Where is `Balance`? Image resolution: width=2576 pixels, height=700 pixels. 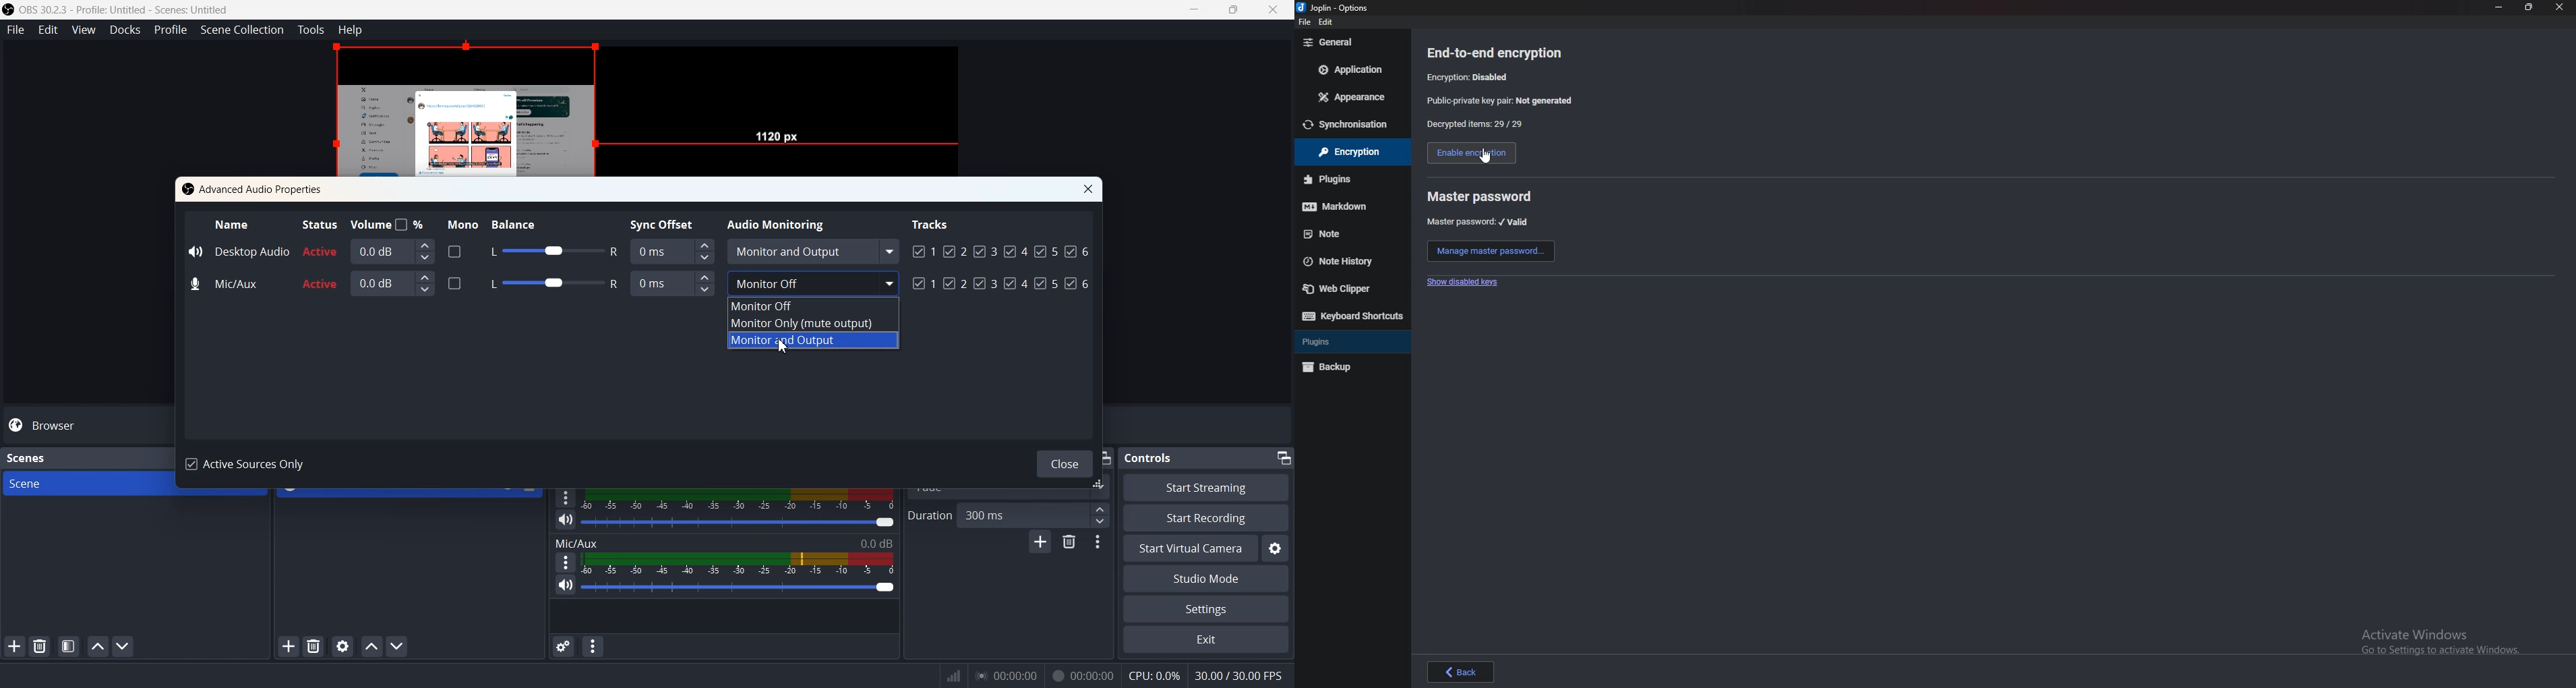 Balance is located at coordinates (526, 222).